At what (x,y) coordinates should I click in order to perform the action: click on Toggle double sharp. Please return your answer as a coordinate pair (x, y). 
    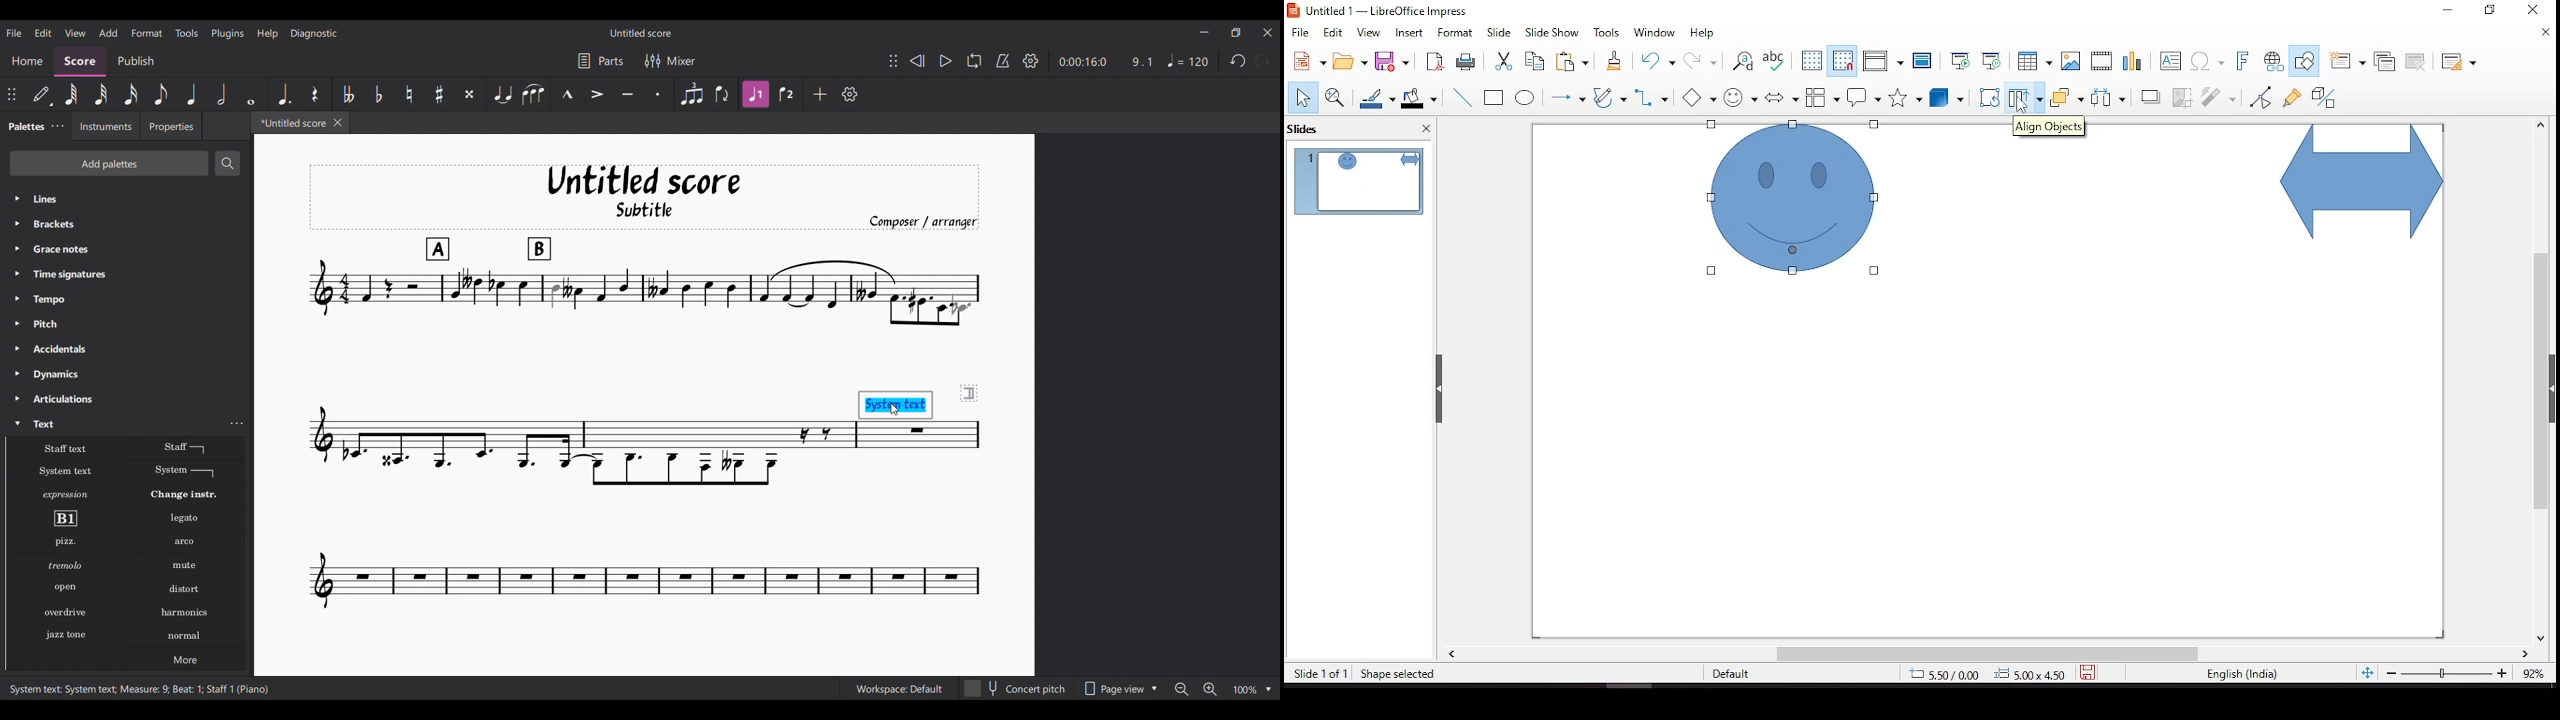
    Looking at the image, I should click on (469, 94).